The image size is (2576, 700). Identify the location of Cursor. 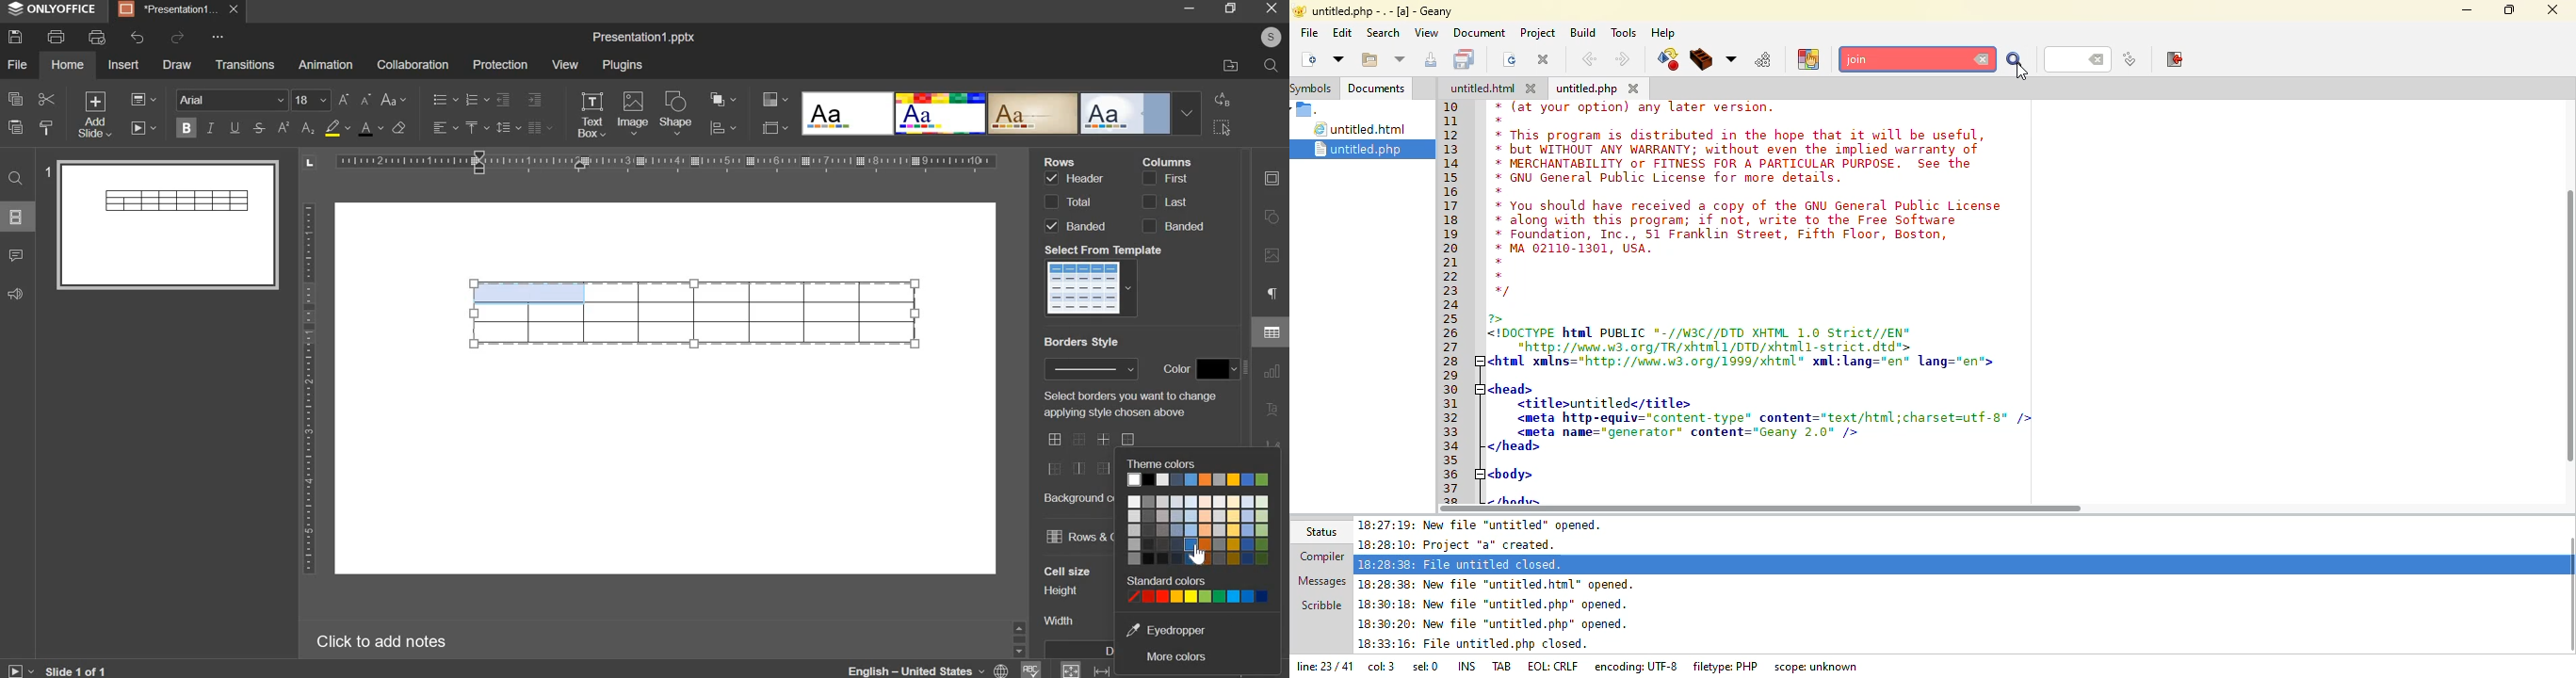
(1198, 553).